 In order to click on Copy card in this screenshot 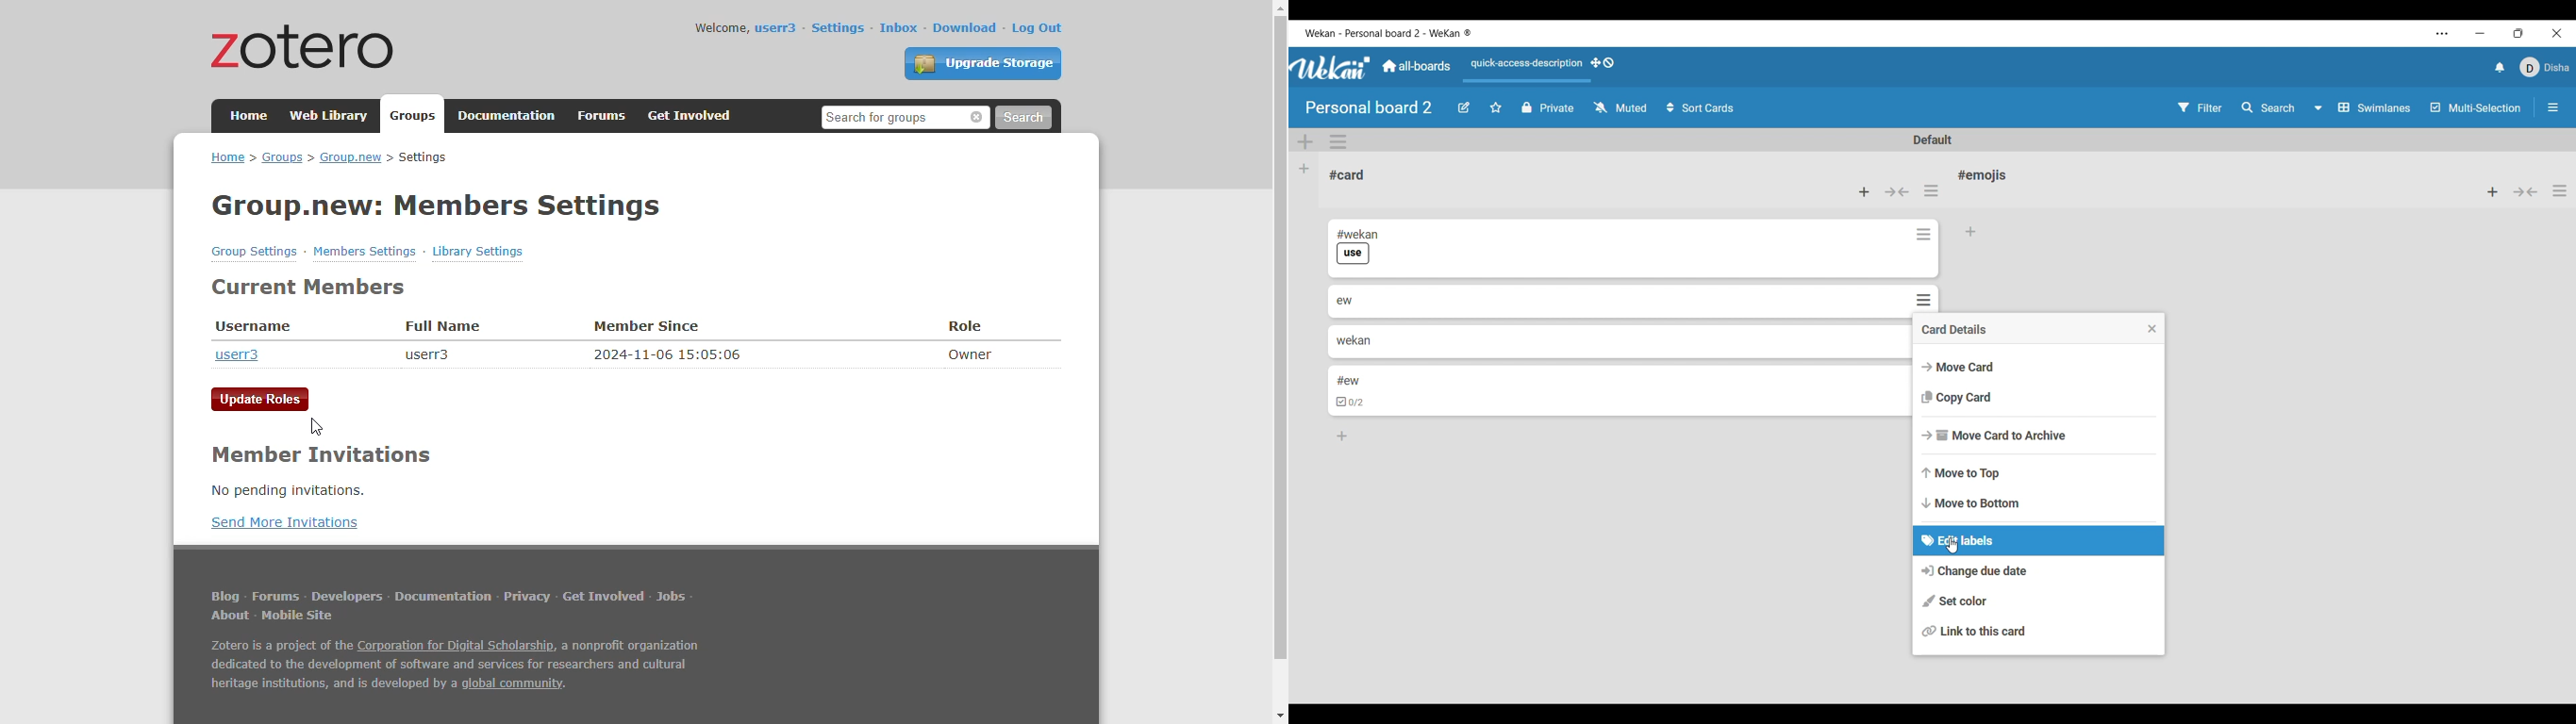, I will do `click(2040, 398)`.